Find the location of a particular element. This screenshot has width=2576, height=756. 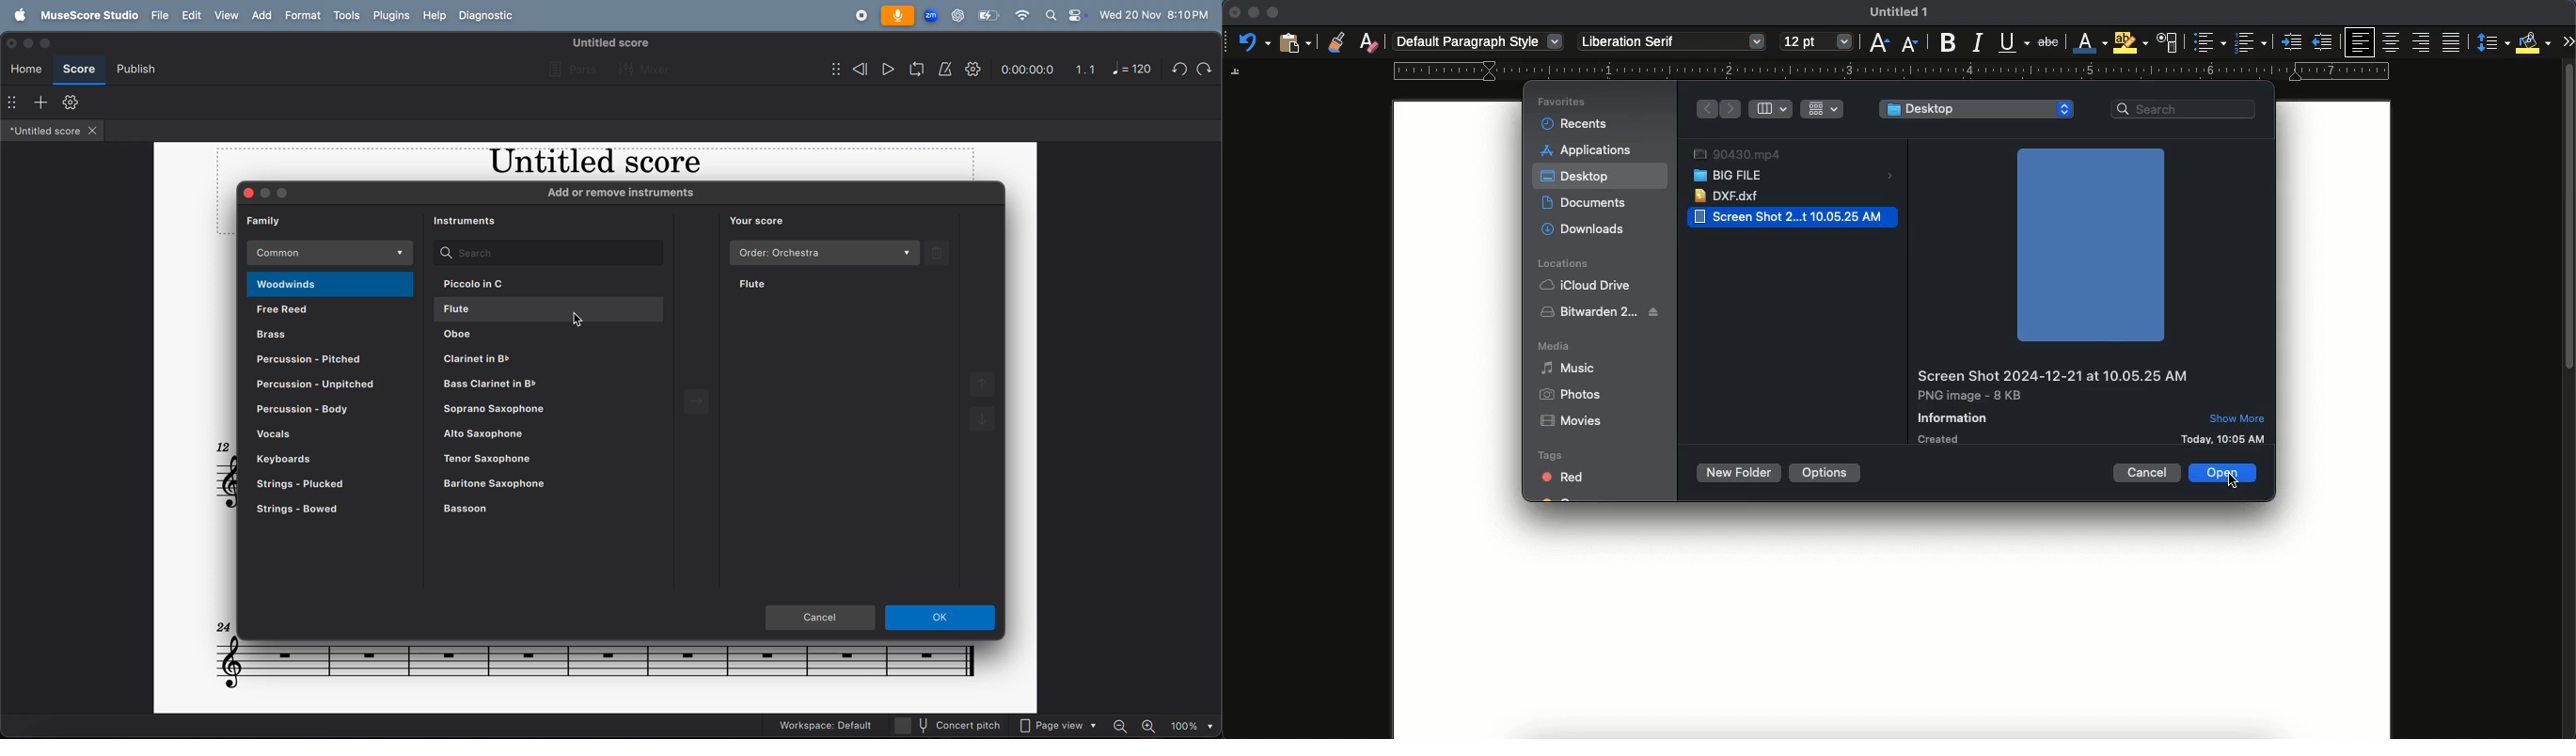

family is located at coordinates (271, 219).